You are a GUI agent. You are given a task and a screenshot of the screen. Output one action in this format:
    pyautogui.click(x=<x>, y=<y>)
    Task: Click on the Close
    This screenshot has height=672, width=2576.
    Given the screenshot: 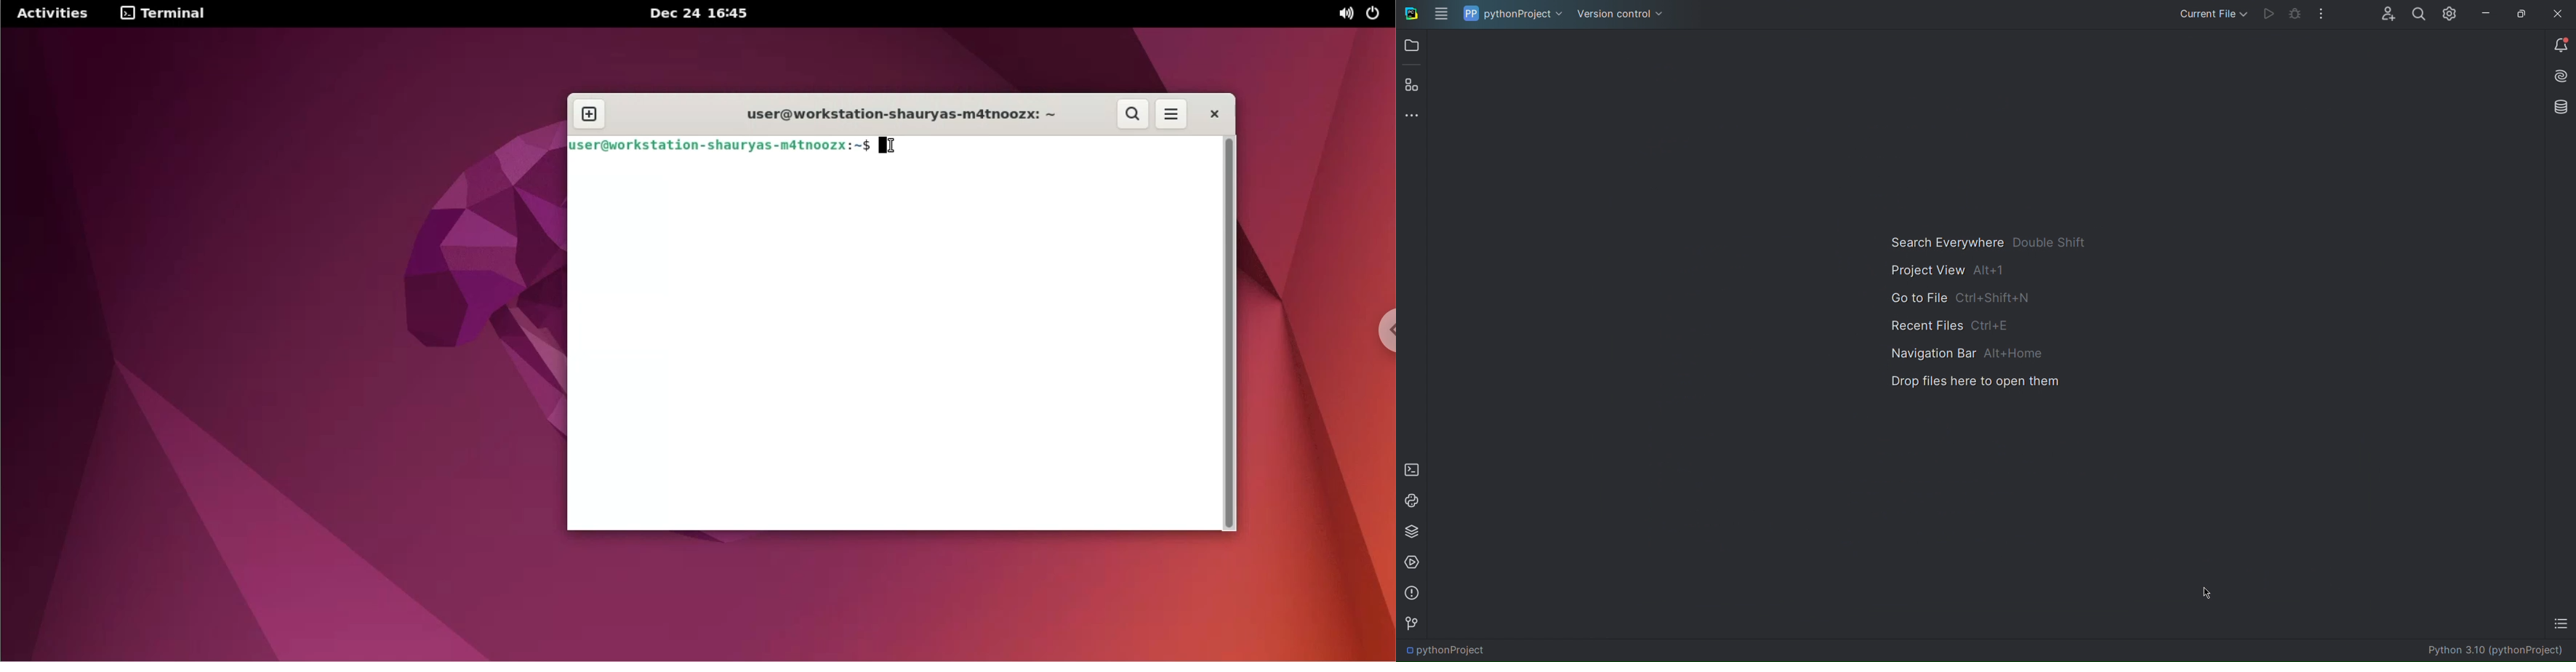 What is the action you would take?
    pyautogui.click(x=2561, y=12)
    